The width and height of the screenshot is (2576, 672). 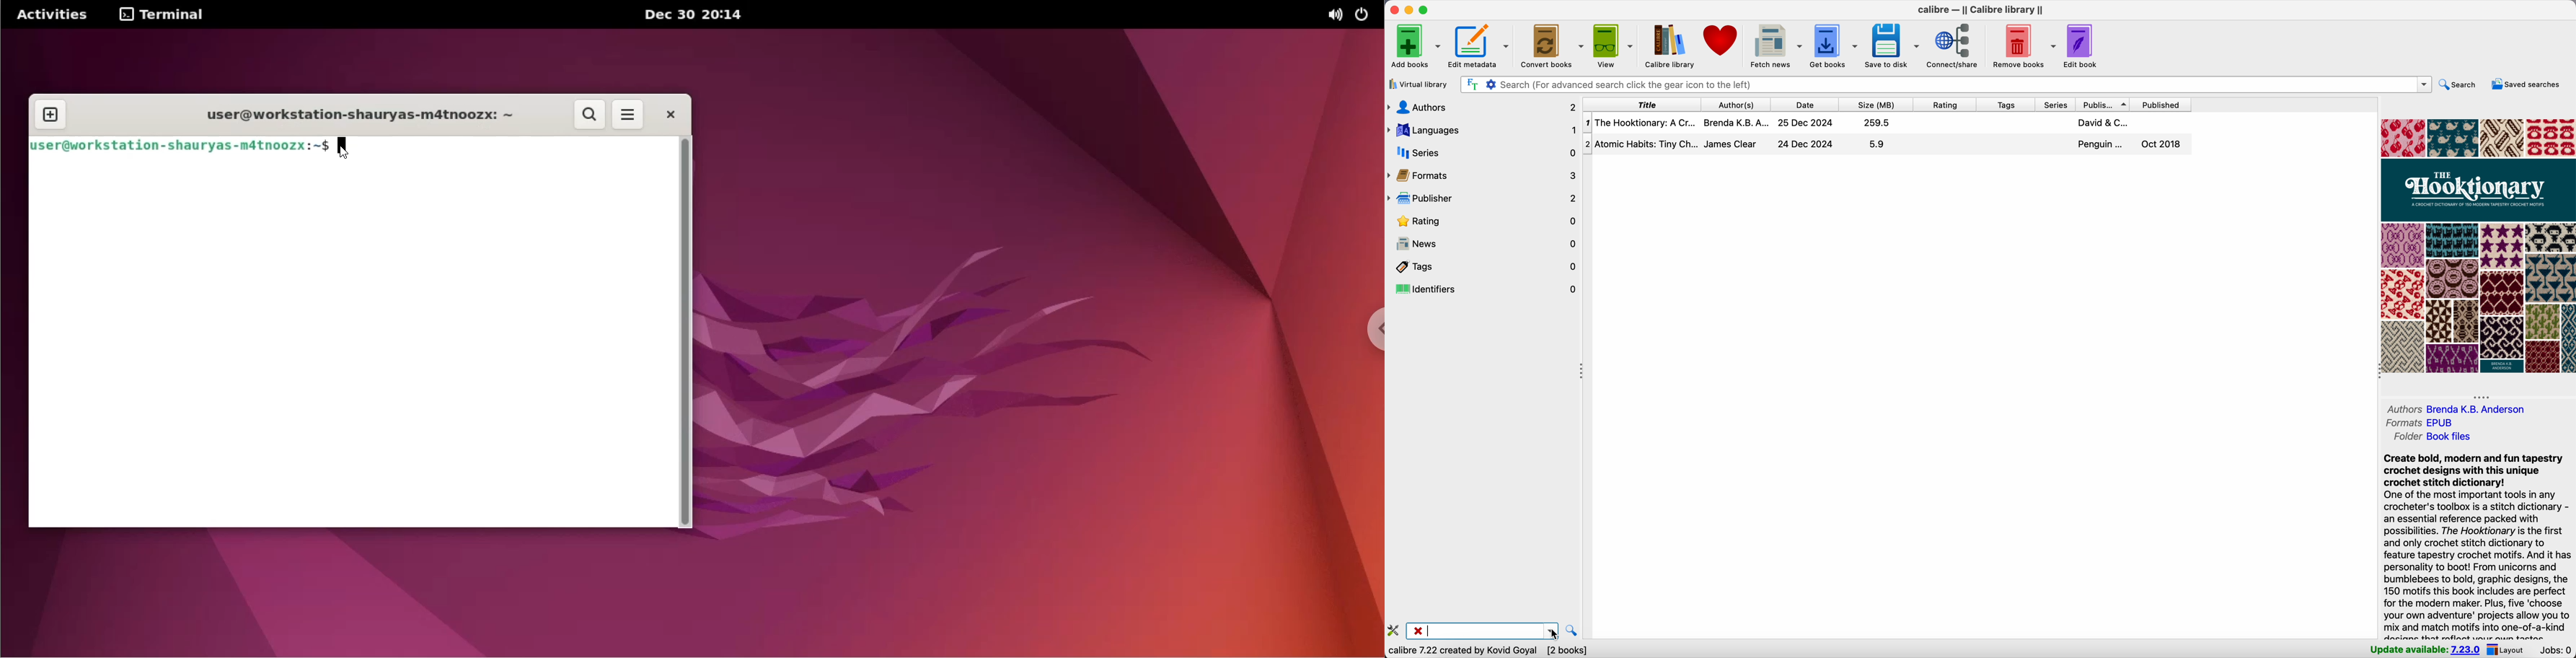 I want to click on identifiers, so click(x=1484, y=288).